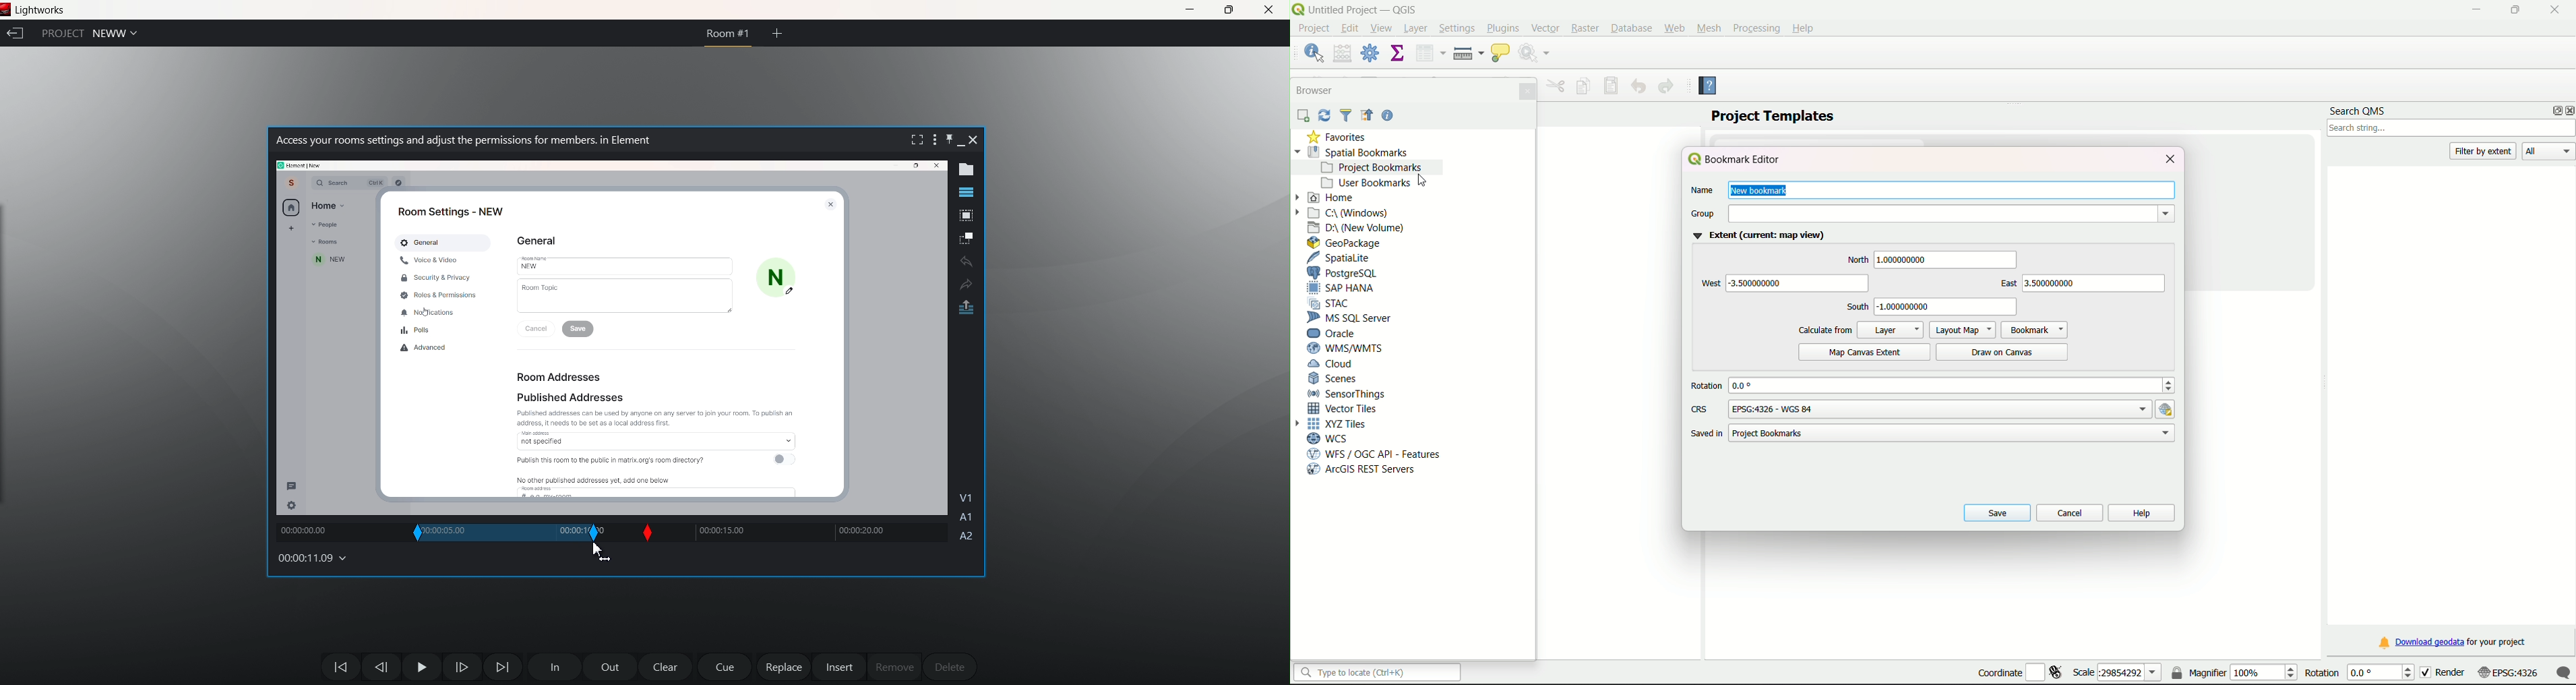  What do you see at coordinates (2515, 10) in the screenshot?
I see `minimize/maximize` at bounding box center [2515, 10].